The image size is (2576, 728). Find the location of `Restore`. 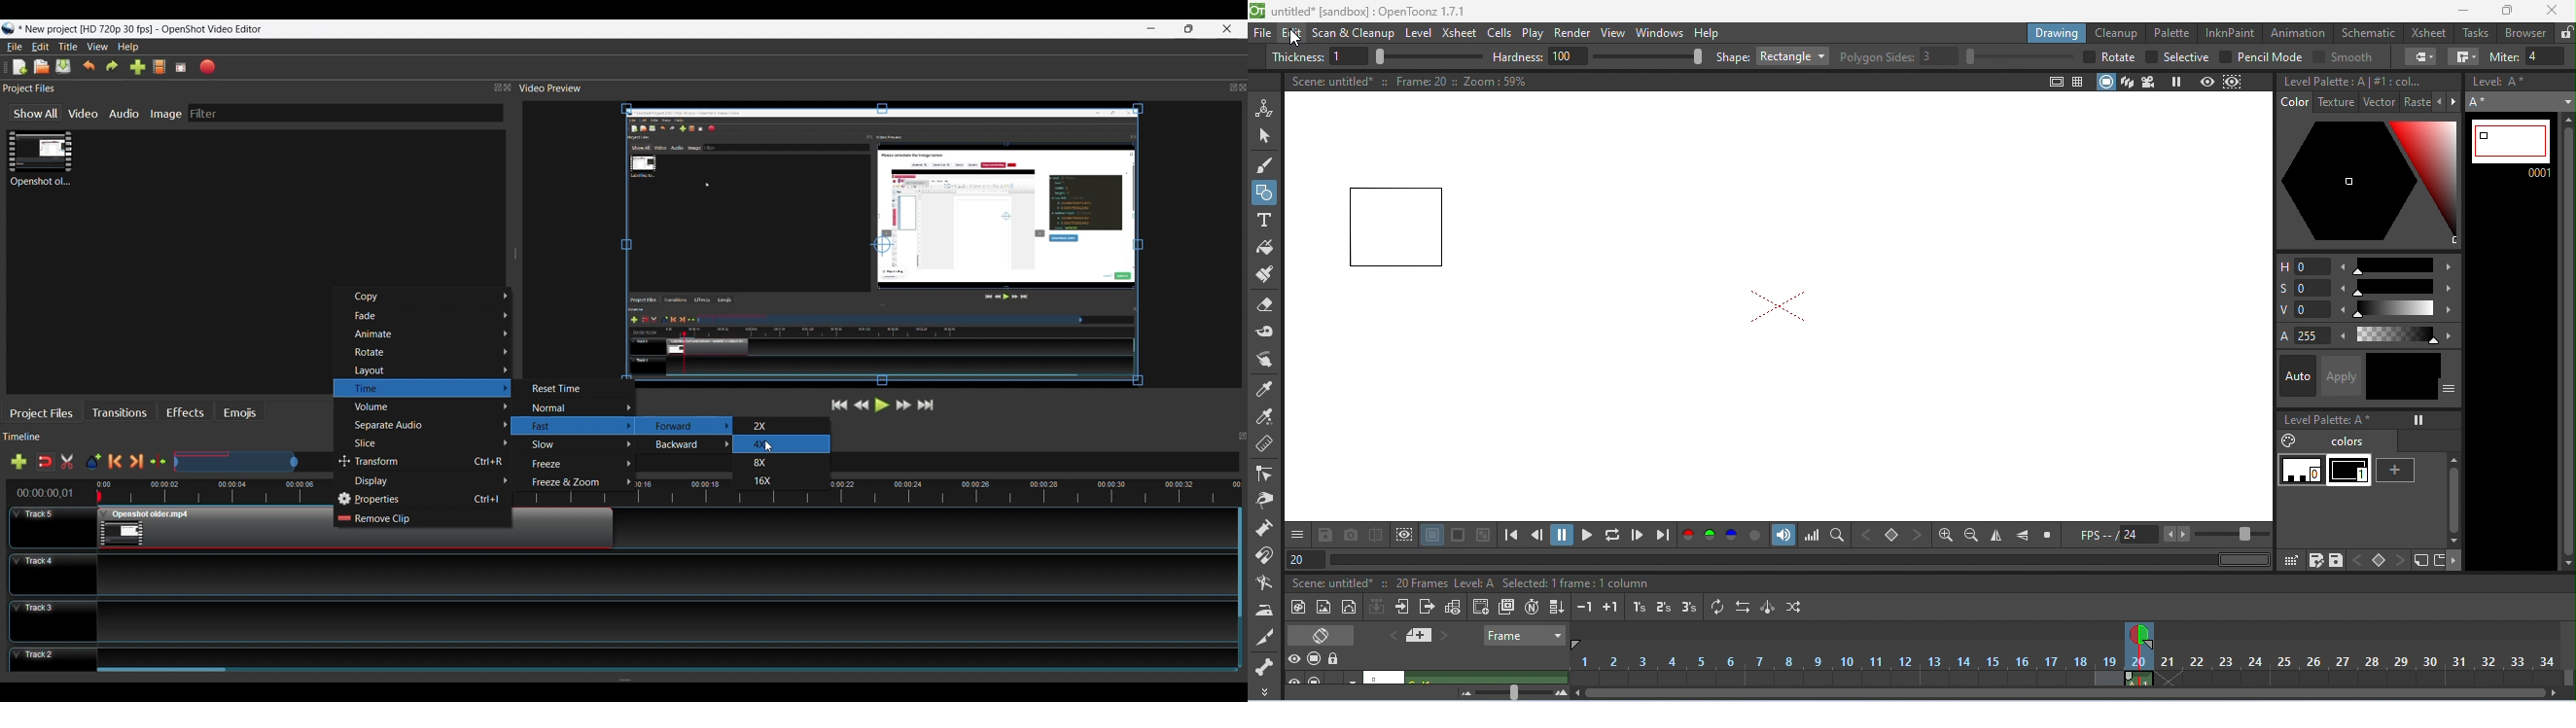

Restore is located at coordinates (1190, 29).